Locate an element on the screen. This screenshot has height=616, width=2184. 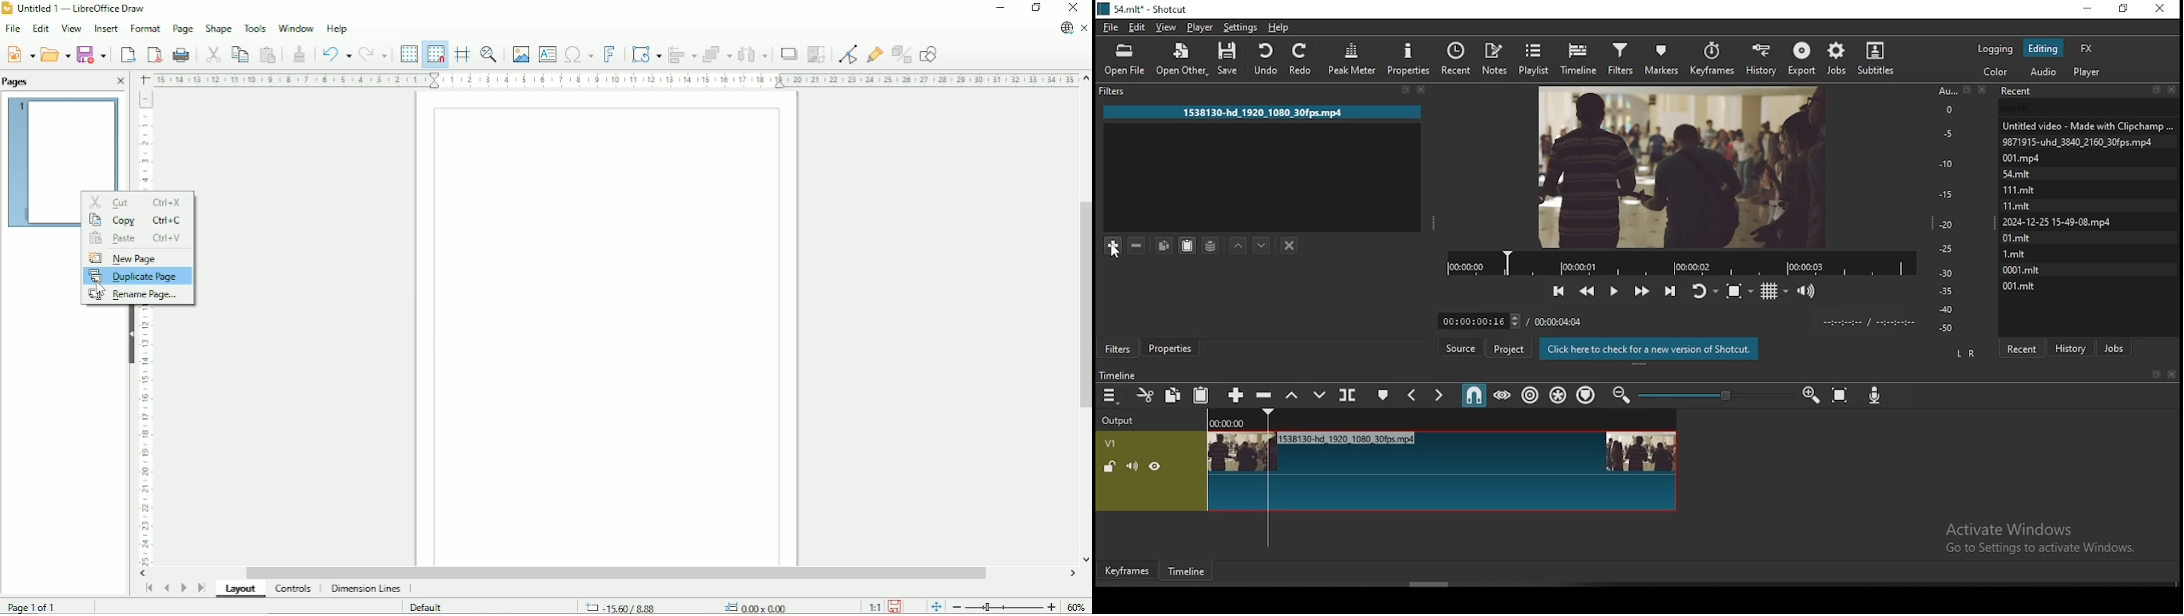
ripple markers is located at coordinates (1587, 396).